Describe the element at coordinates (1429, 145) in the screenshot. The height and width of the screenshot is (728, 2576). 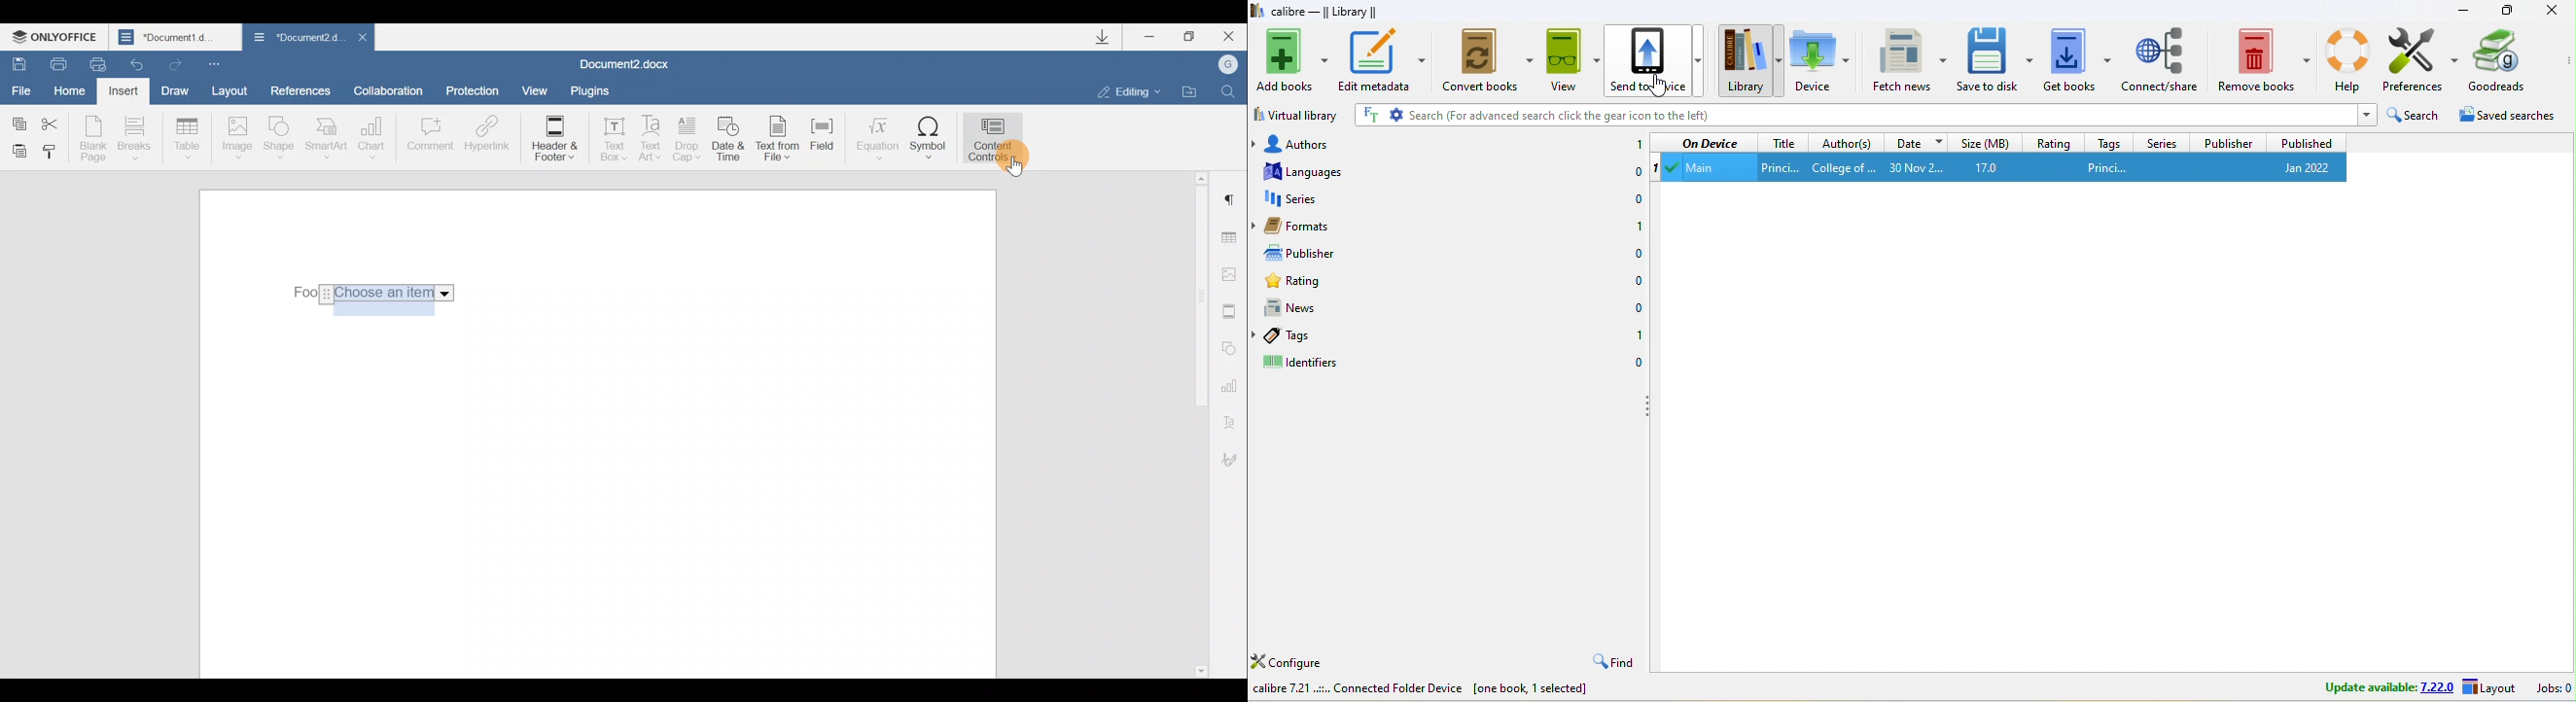
I see `authors` at that location.